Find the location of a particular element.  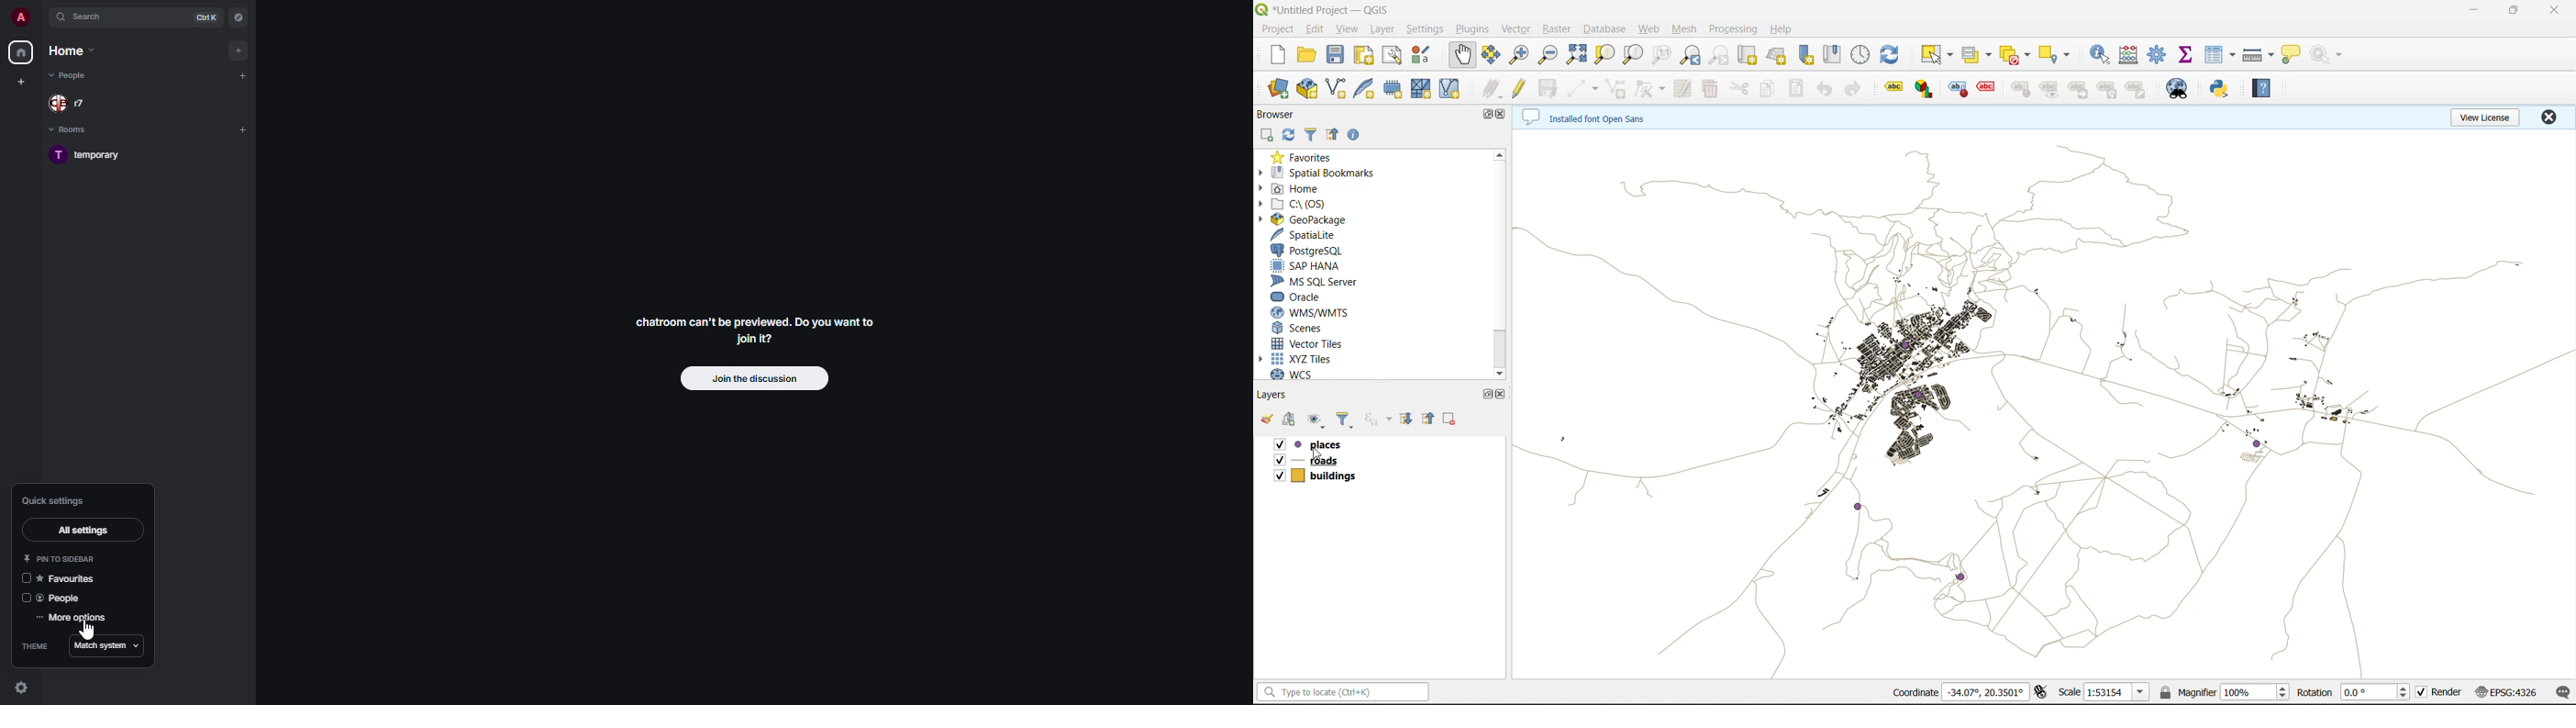

project is located at coordinates (1277, 30).